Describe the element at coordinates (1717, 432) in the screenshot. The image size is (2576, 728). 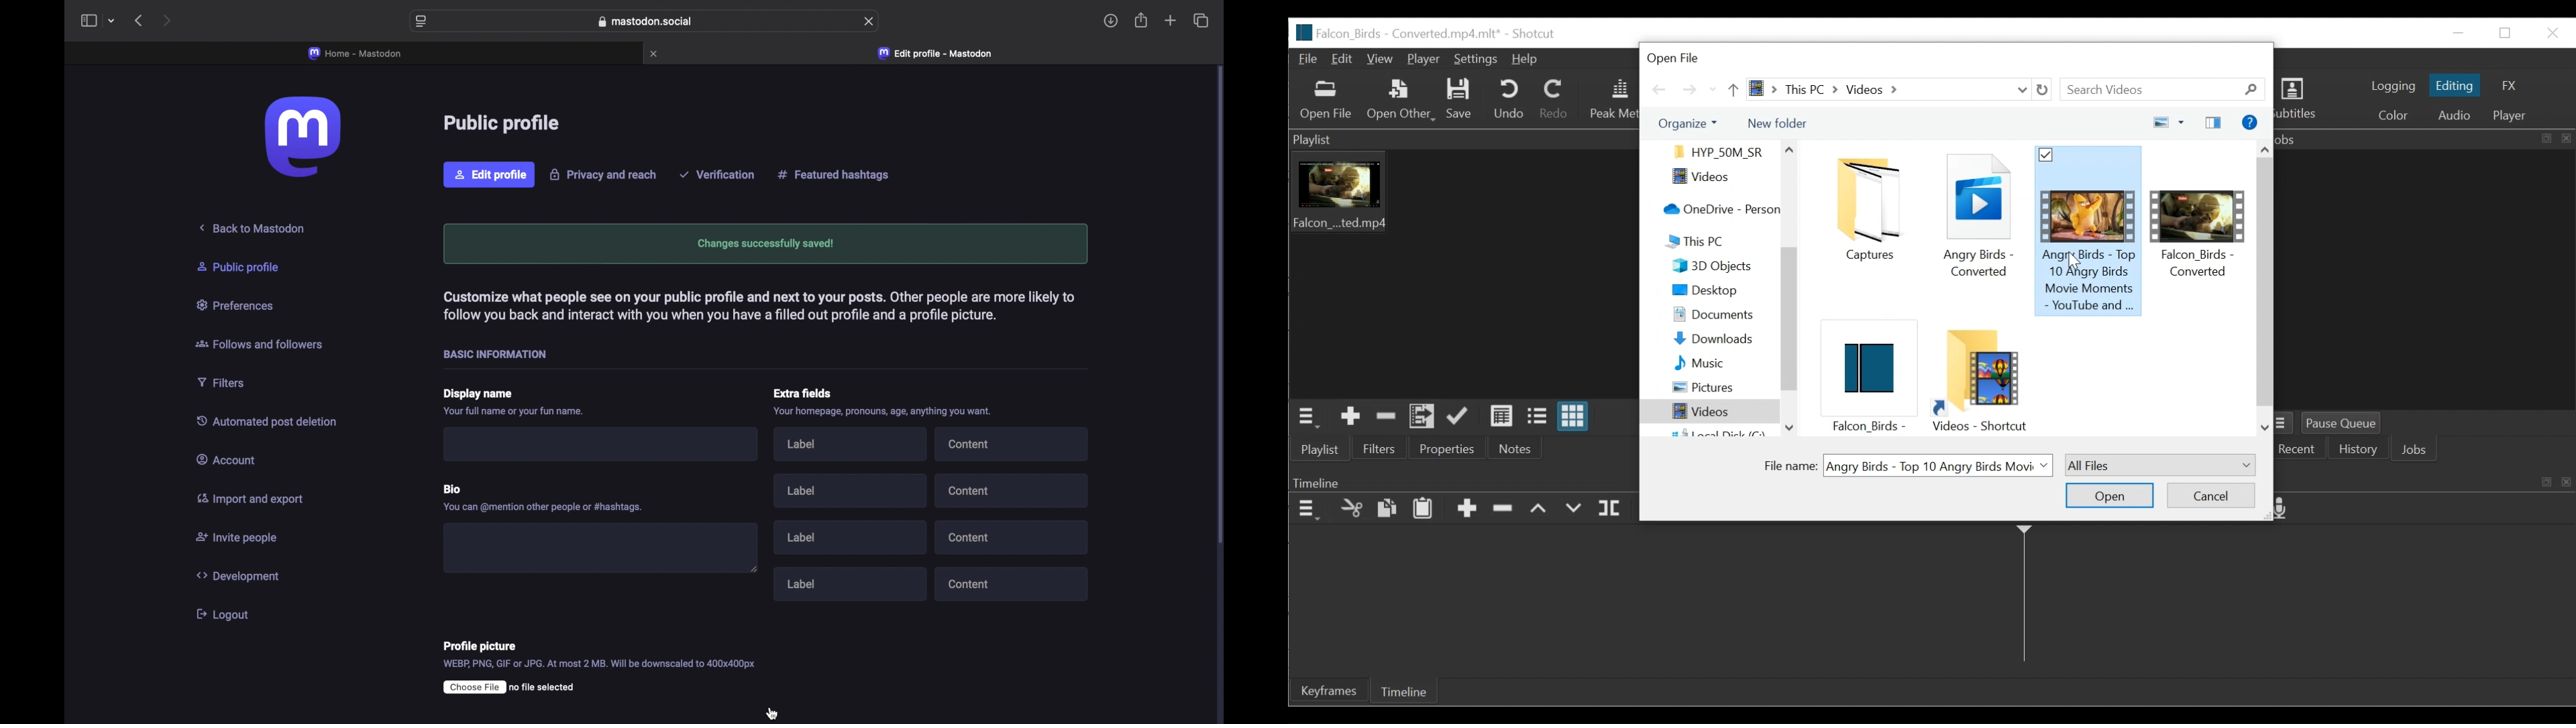
I see `local Disk (C:)` at that location.